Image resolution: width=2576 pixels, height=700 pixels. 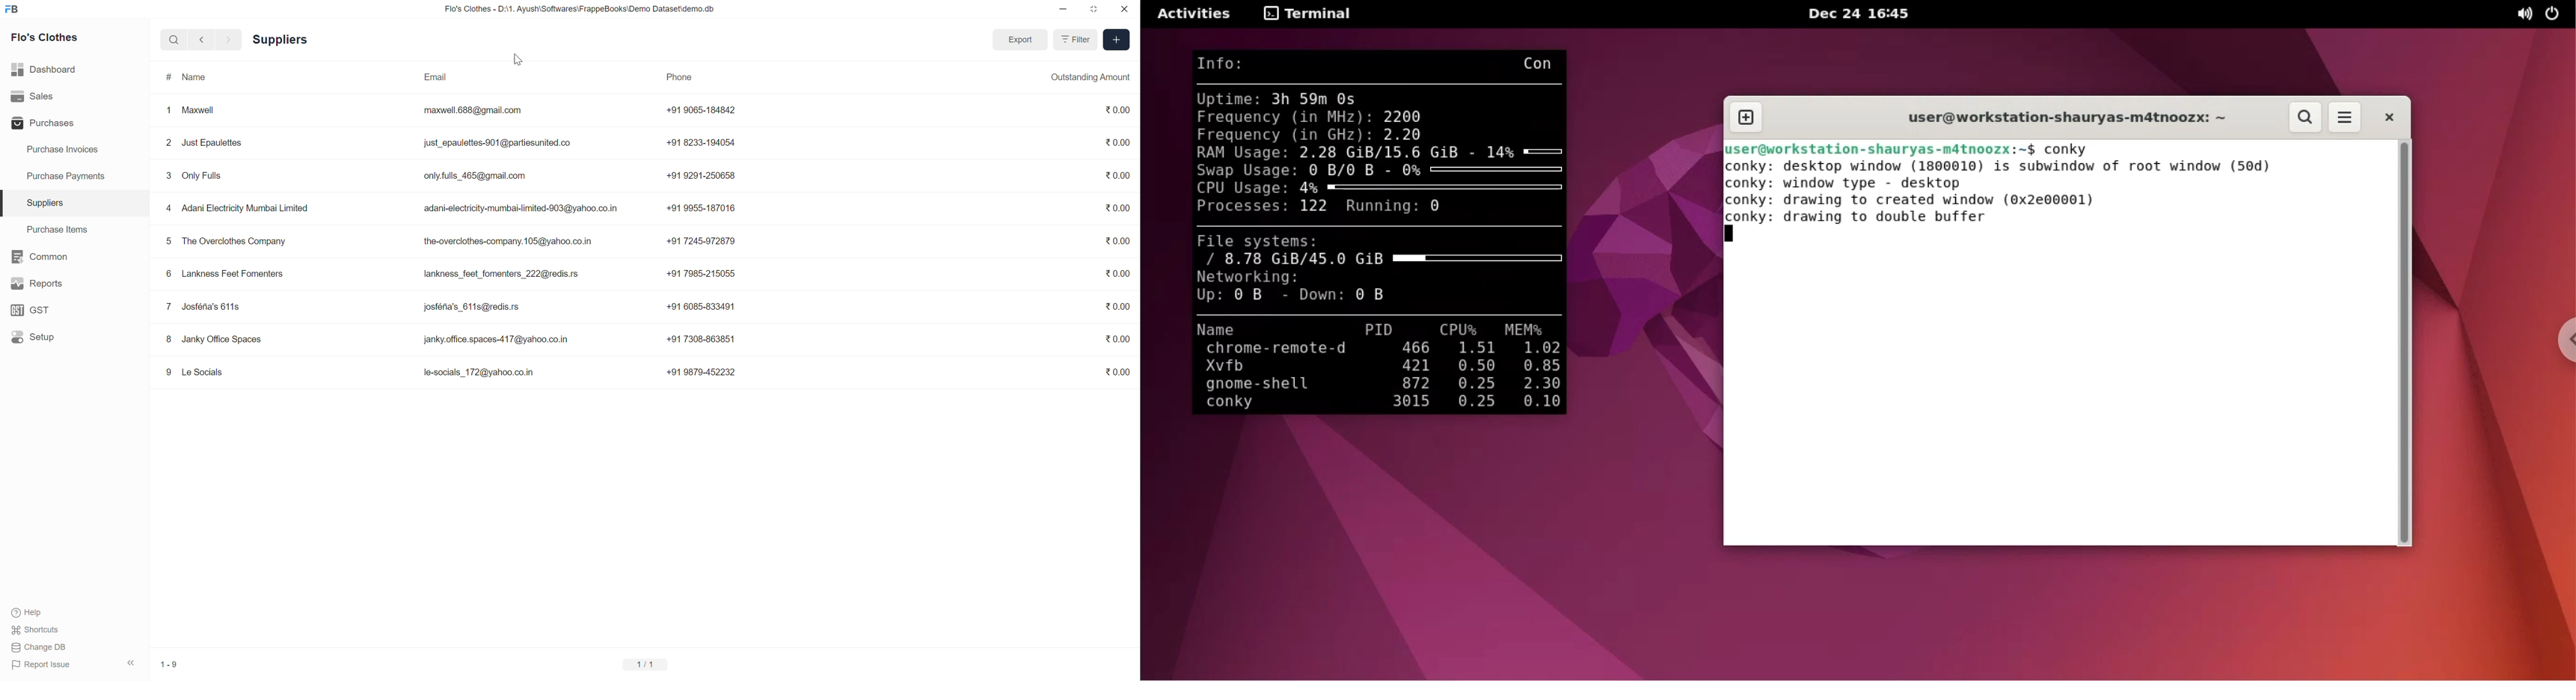 I want to click on Export, so click(x=1021, y=40).